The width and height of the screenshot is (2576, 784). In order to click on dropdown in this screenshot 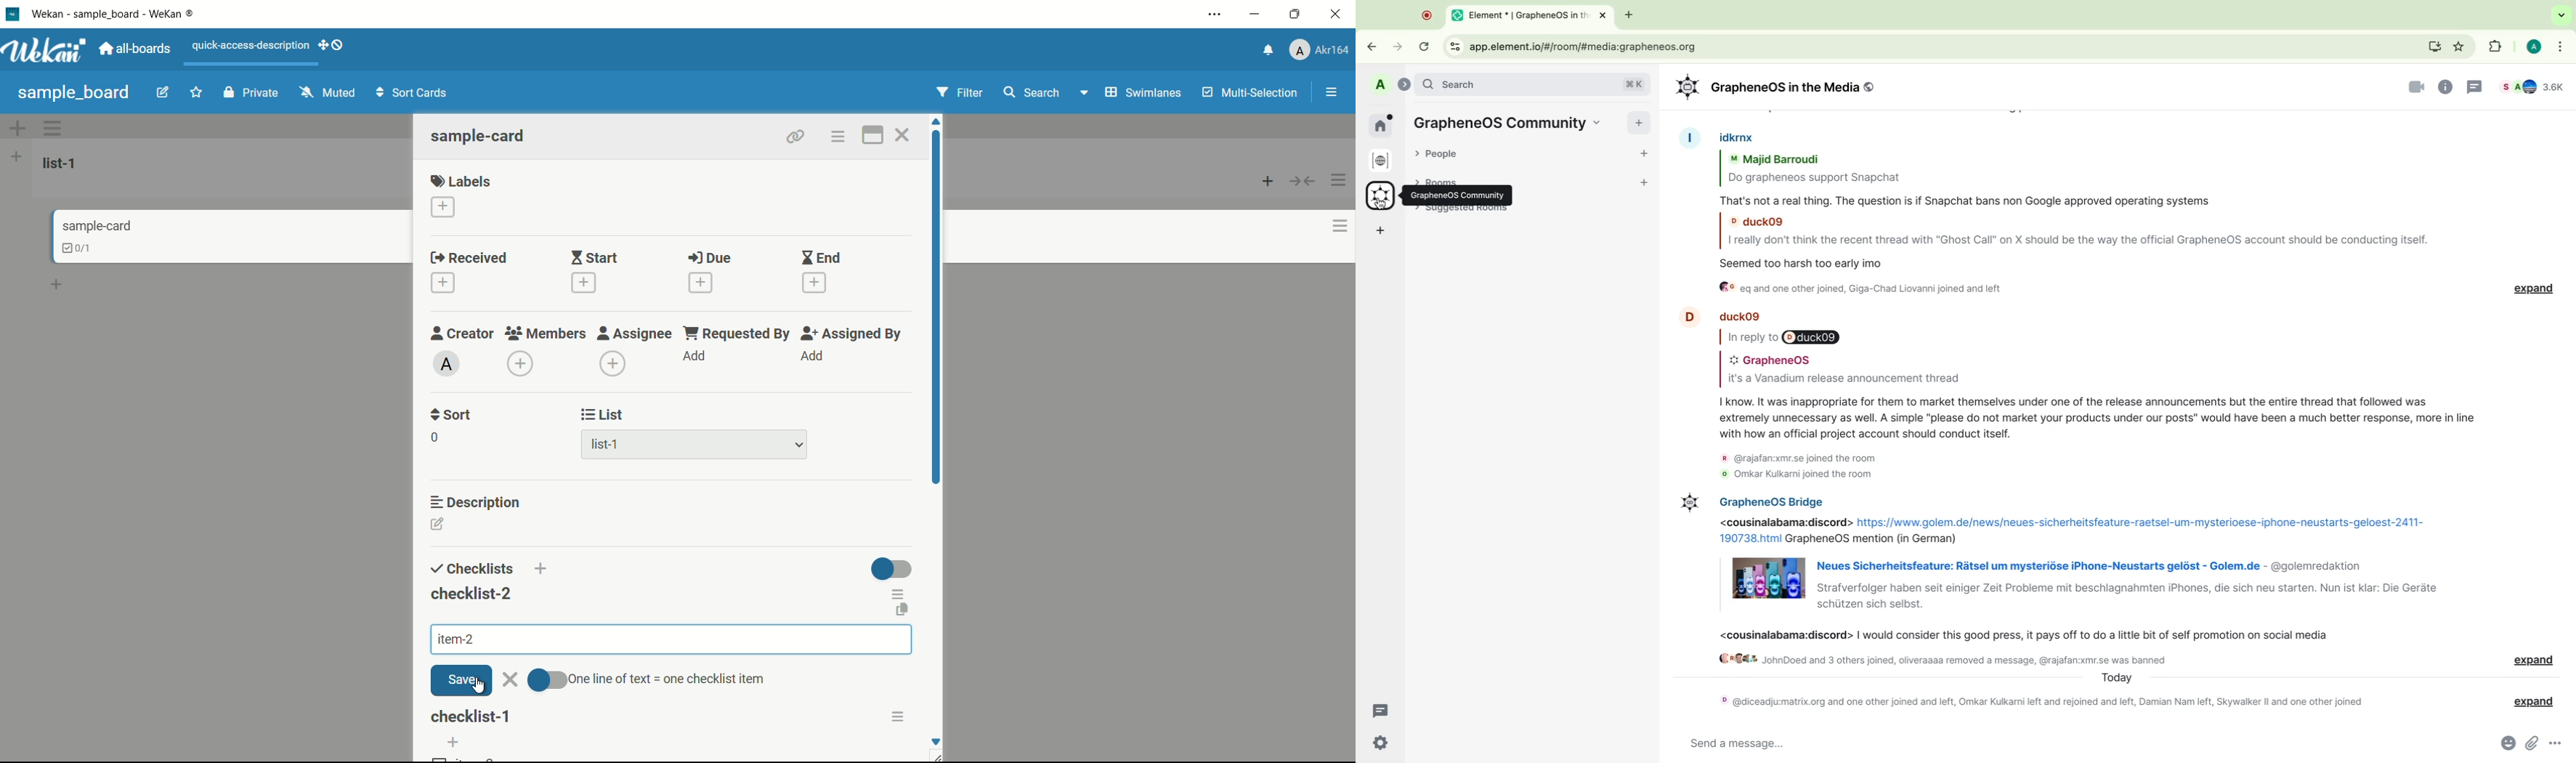, I will do `click(1083, 95)`.